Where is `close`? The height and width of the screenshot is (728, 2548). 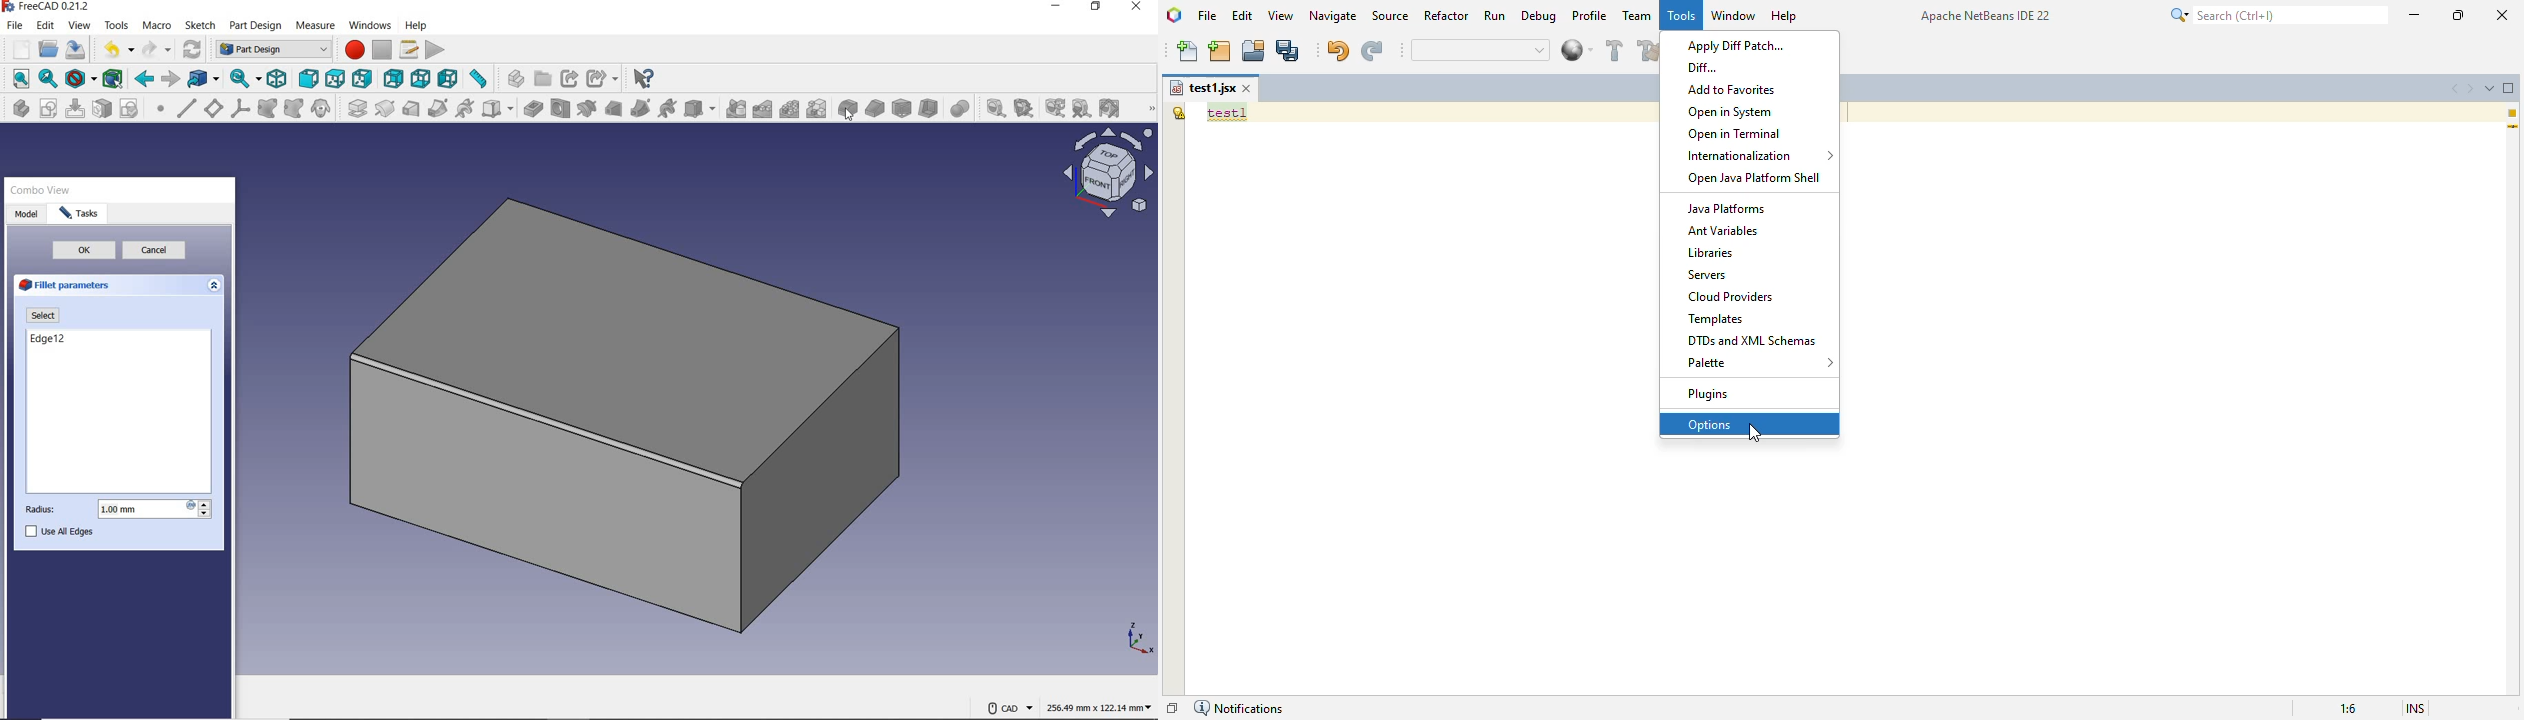 close is located at coordinates (1137, 6).